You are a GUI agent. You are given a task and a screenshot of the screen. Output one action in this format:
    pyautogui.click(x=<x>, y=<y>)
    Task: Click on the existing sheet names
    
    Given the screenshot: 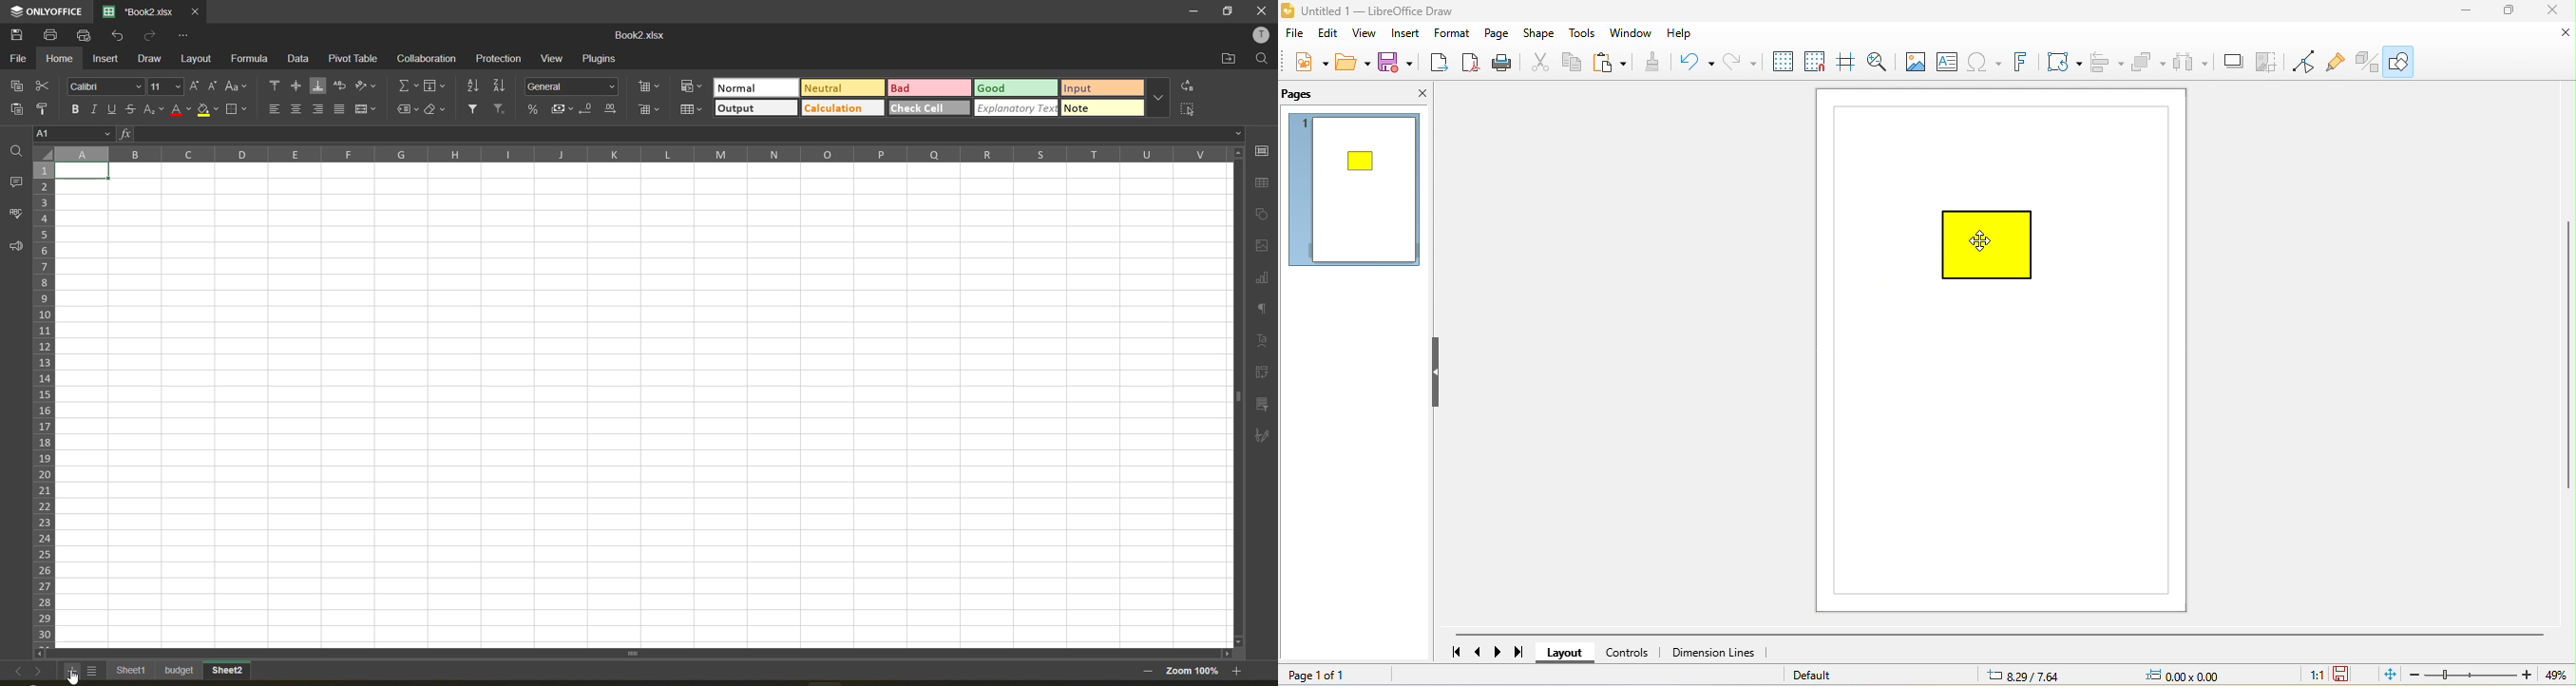 What is the action you would take?
    pyautogui.click(x=131, y=669)
    